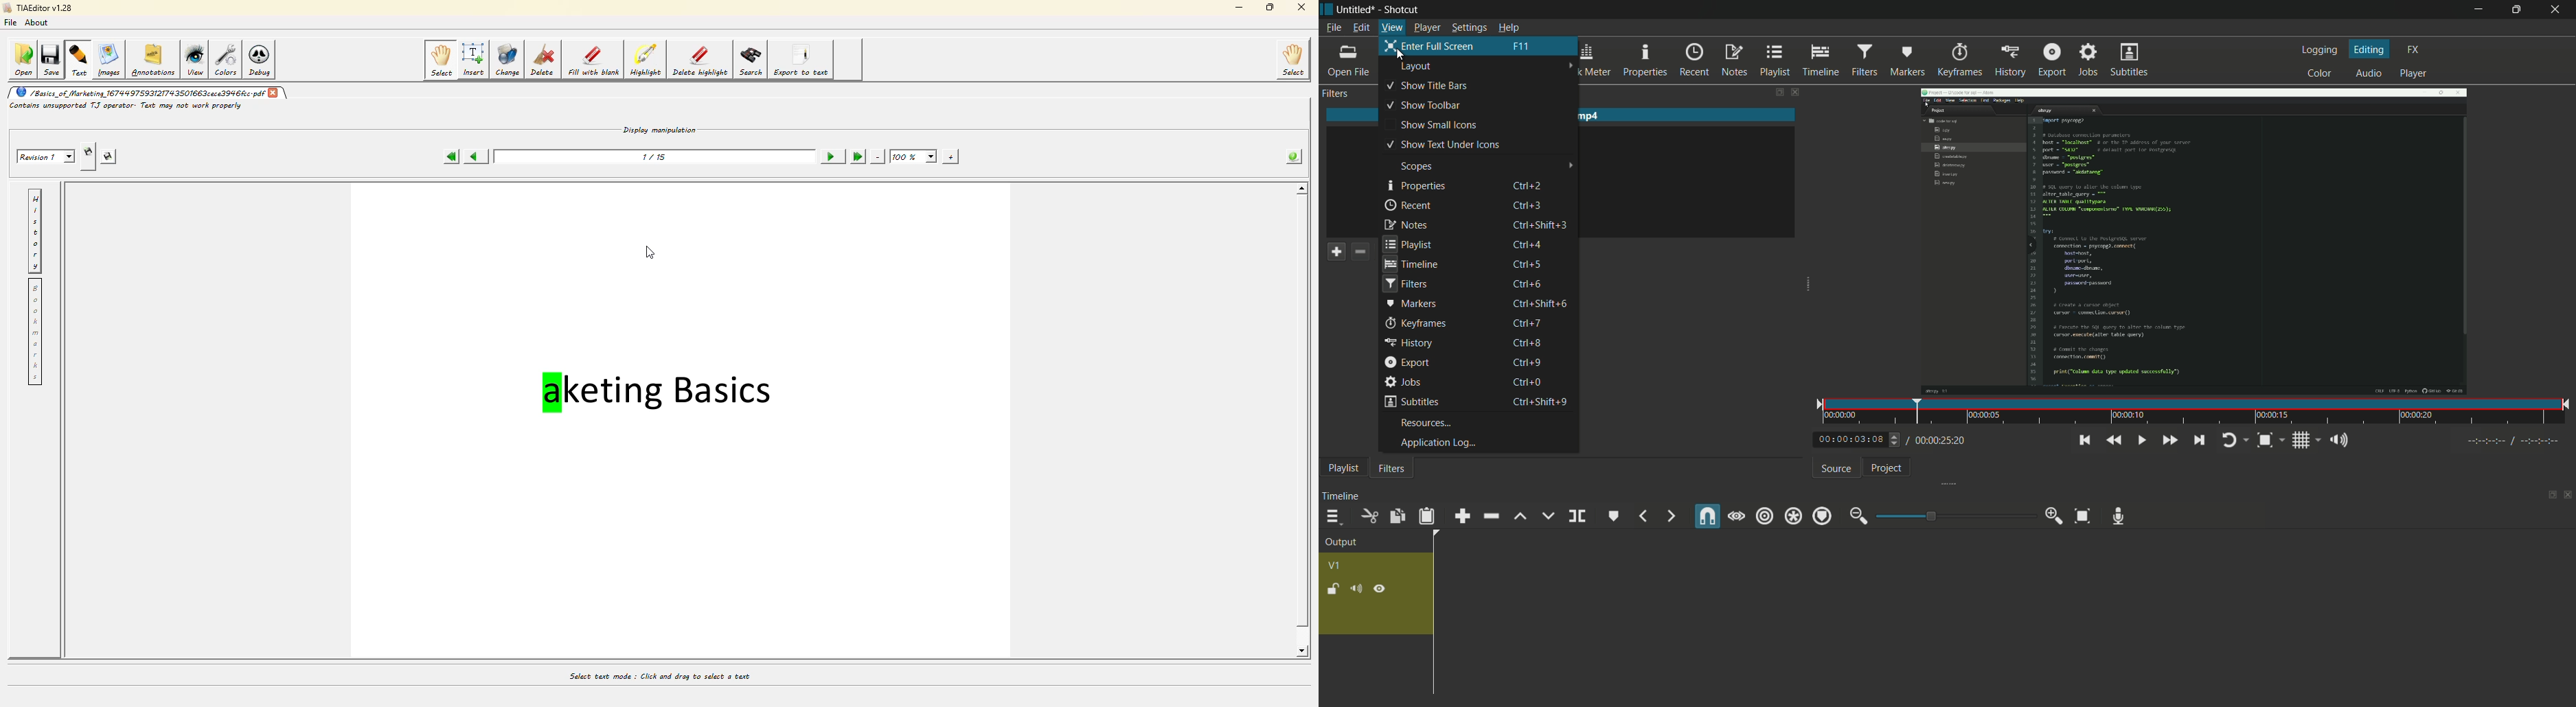  Describe the element at coordinates (1415, 323) in the screenshot. I see `keyframes` at that location.